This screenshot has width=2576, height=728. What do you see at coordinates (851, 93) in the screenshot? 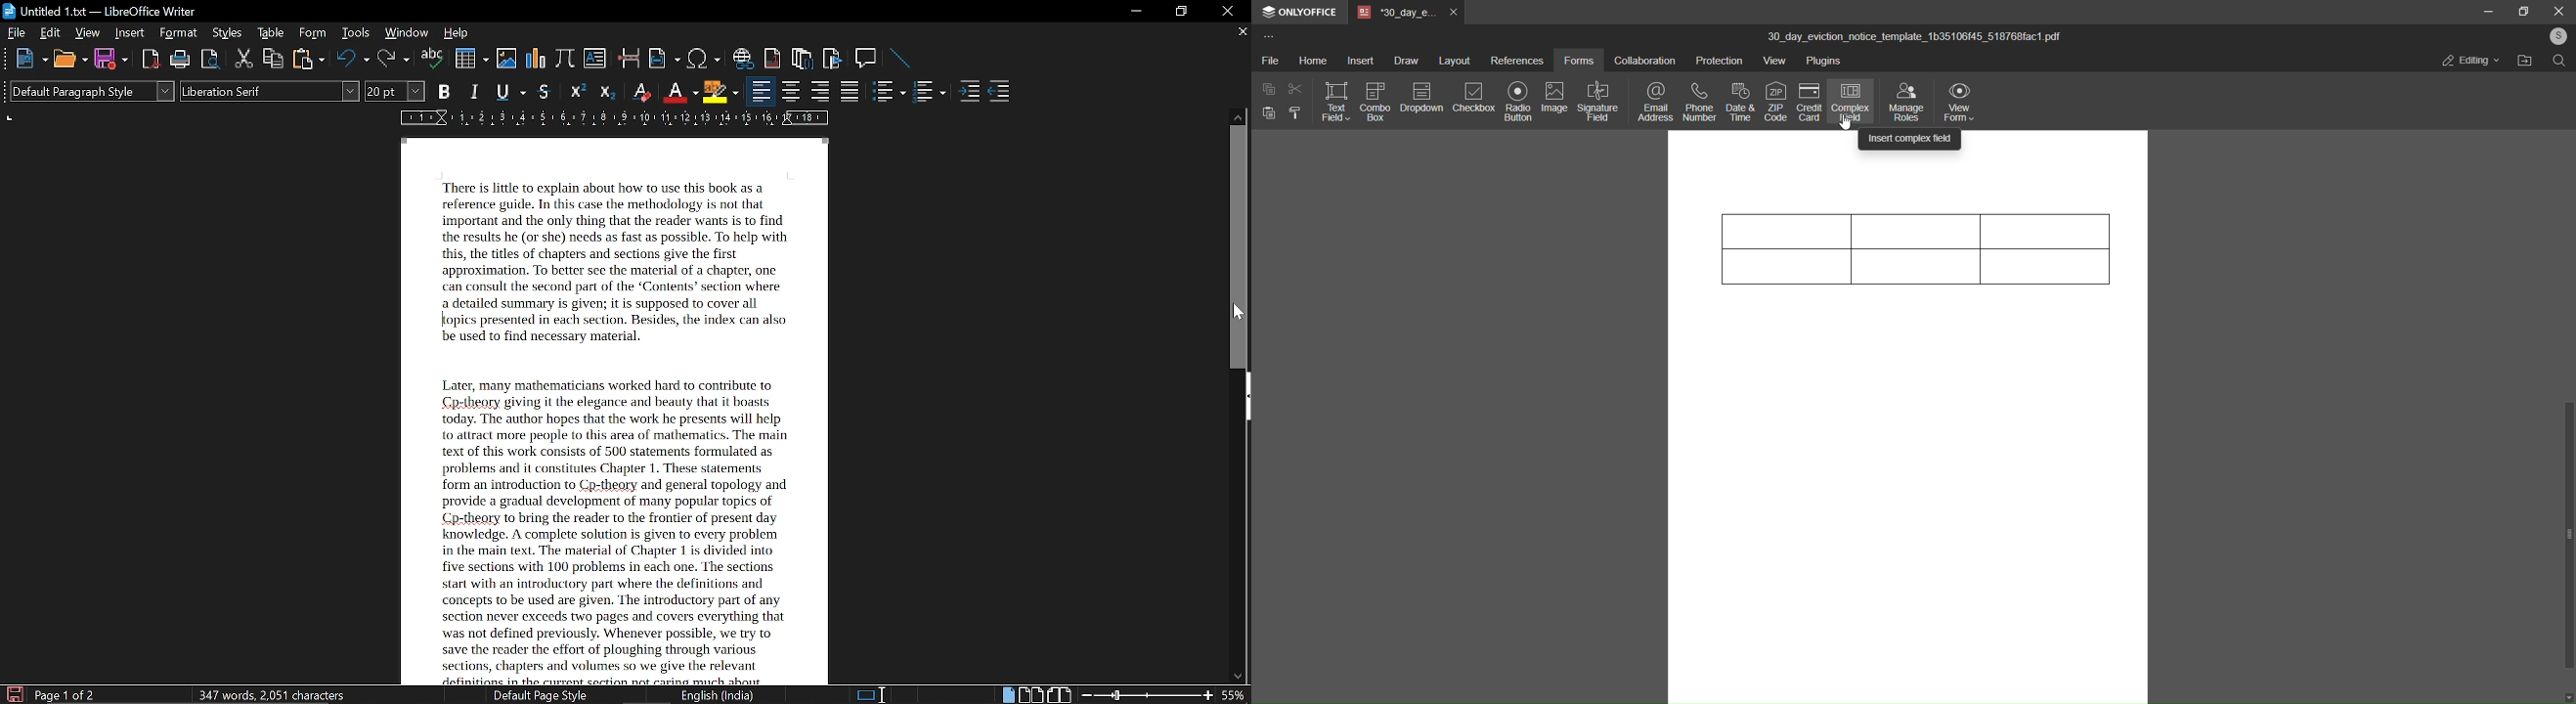
I see `justified` at bounding box center [851, 93].